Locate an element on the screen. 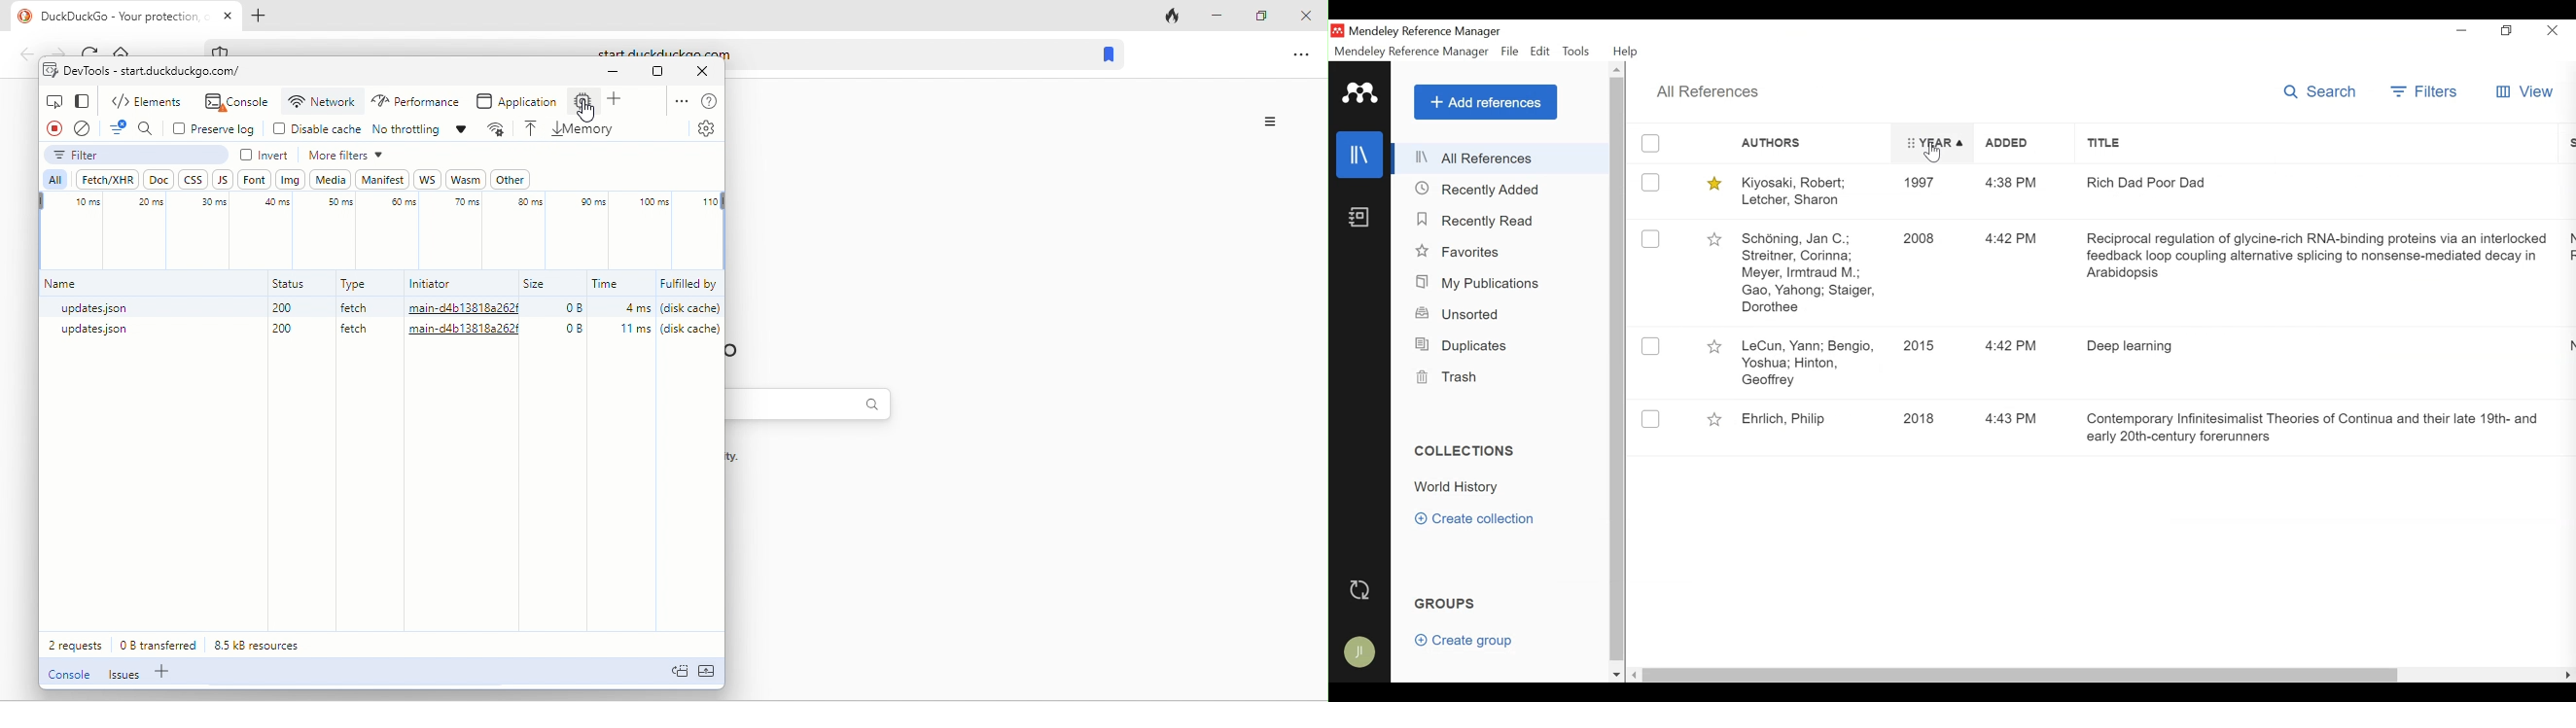  Create Collection is located at coordinates (1480, 519).